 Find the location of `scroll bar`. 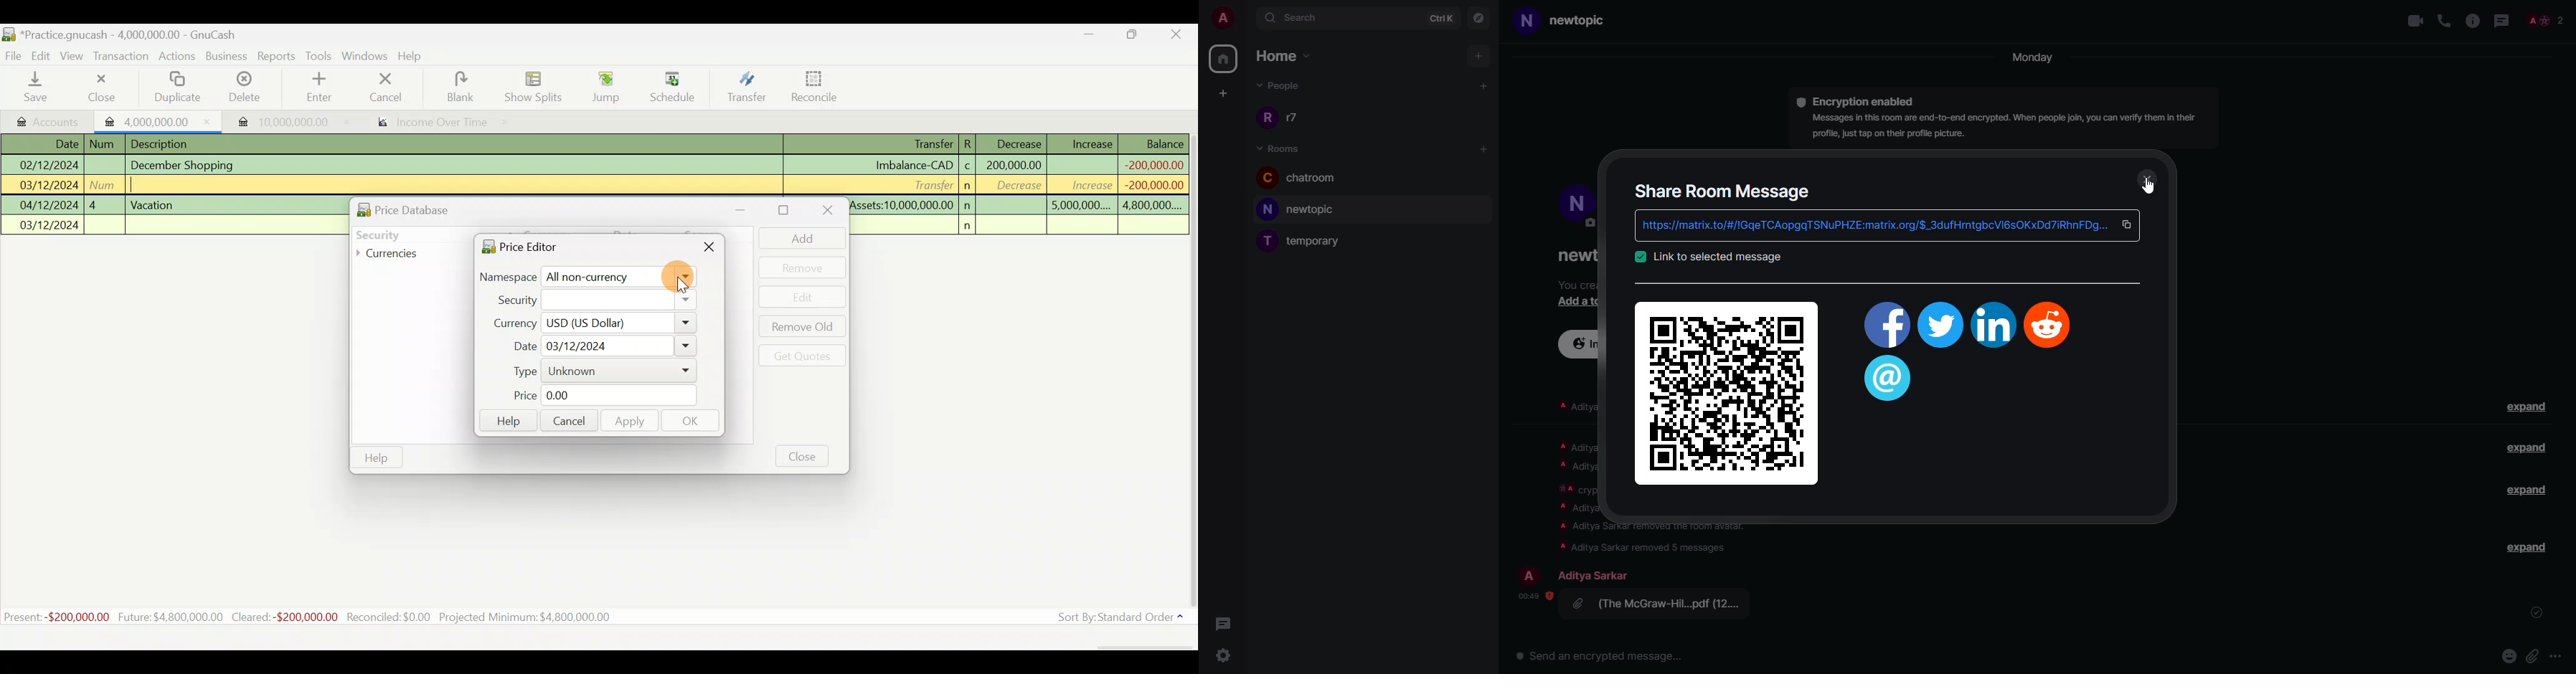

scroll bar is located at coordinates (2579, 430).